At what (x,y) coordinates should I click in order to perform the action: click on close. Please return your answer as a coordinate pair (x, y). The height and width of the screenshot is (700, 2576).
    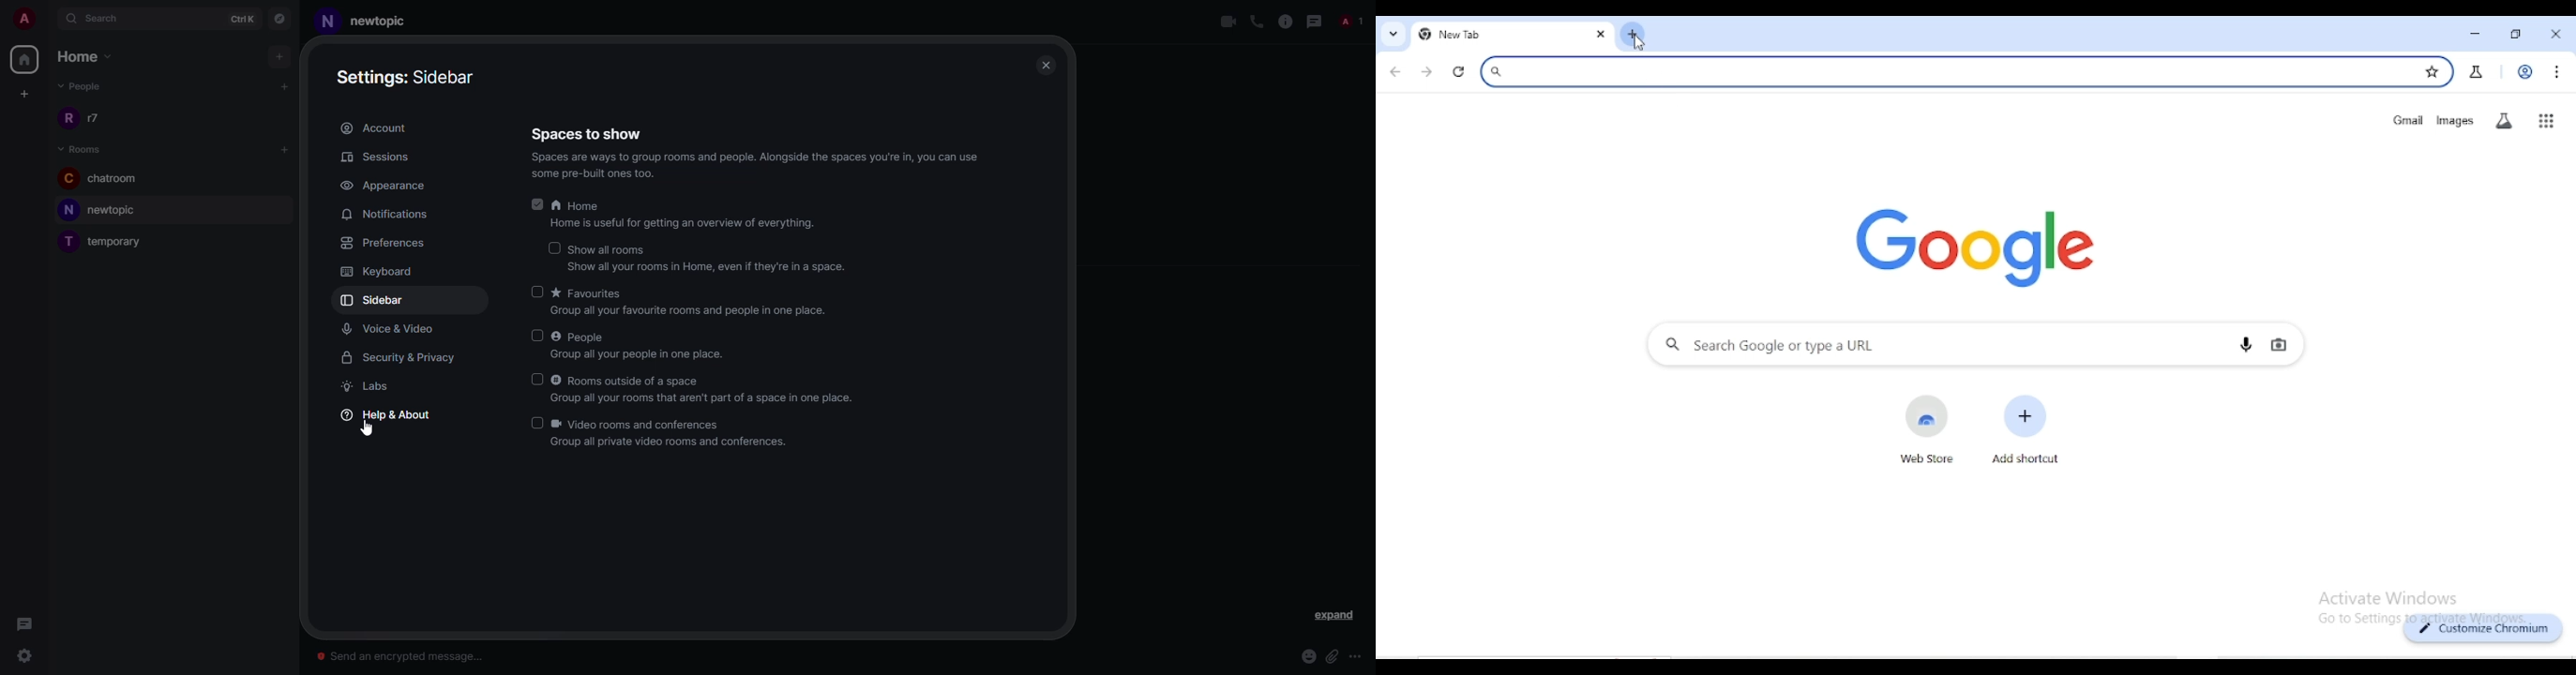
    Looking at the image, I should click on (1047, 64).